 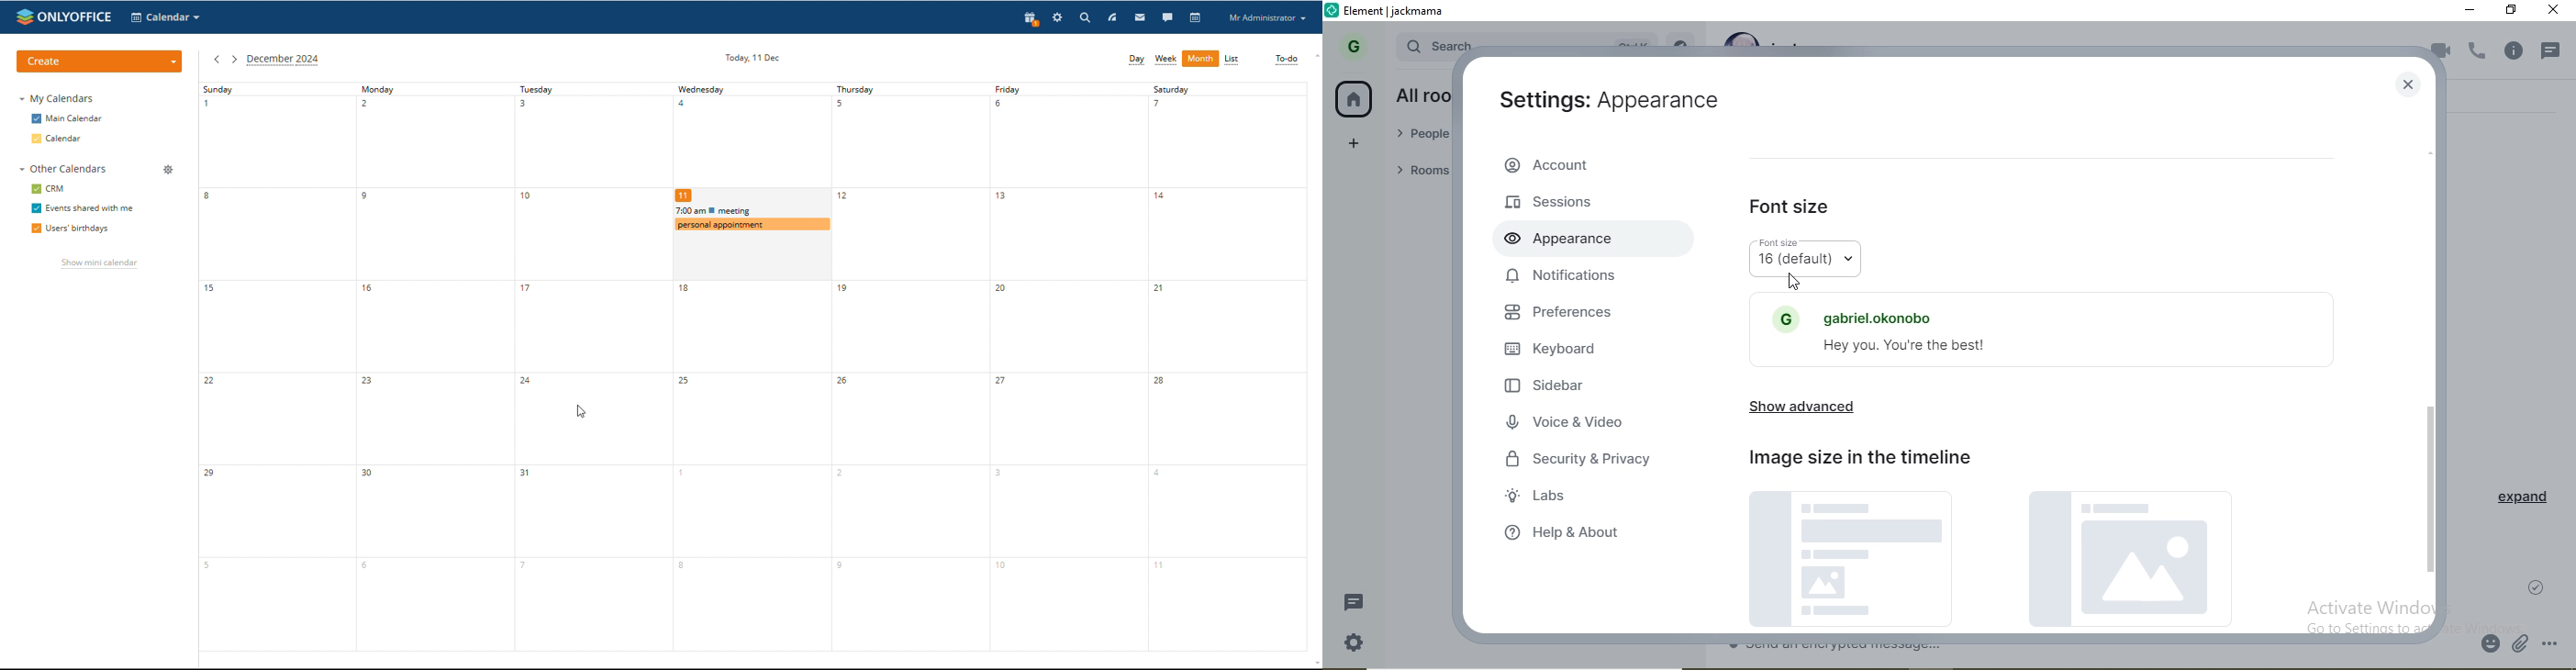 What do you see at coordinates (2354, 628) in the screenshot?
I see `go to settings` at bounding box center [2354, 628].